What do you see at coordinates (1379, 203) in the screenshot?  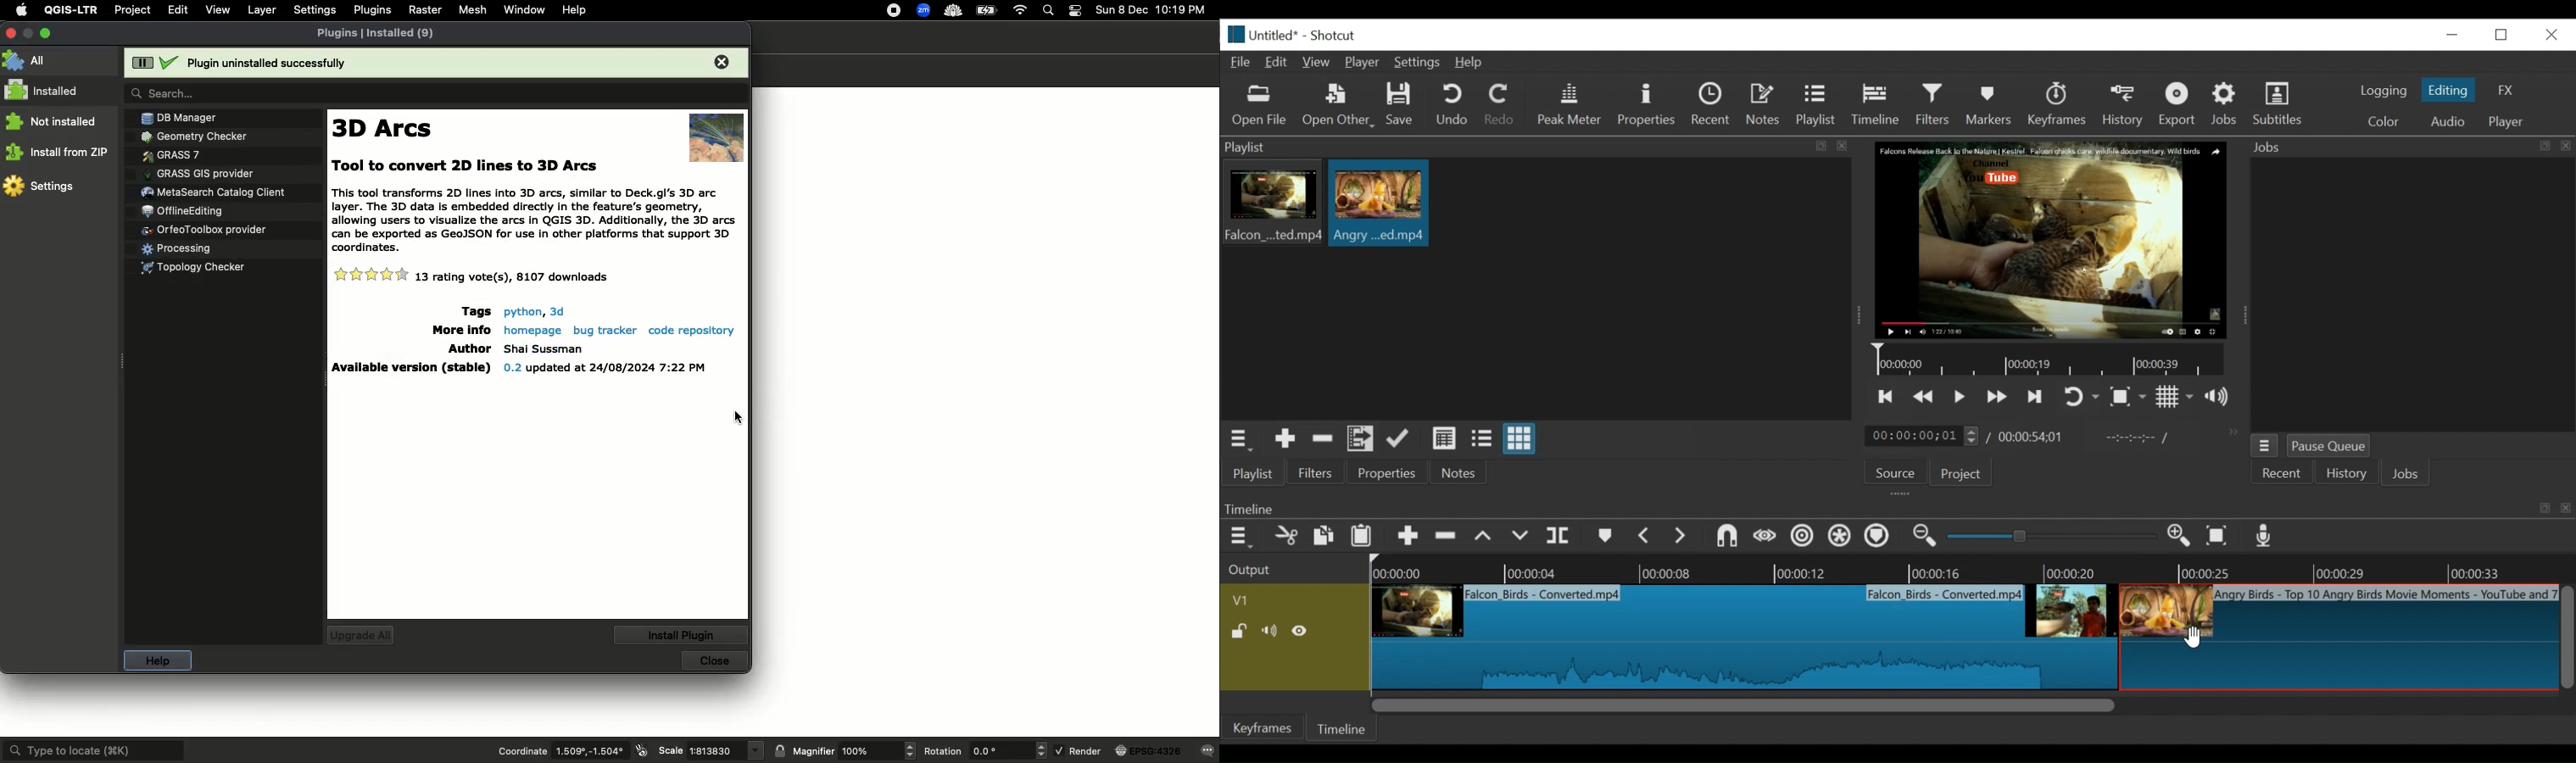 I see `clip` at bounding box center [1379, 203].